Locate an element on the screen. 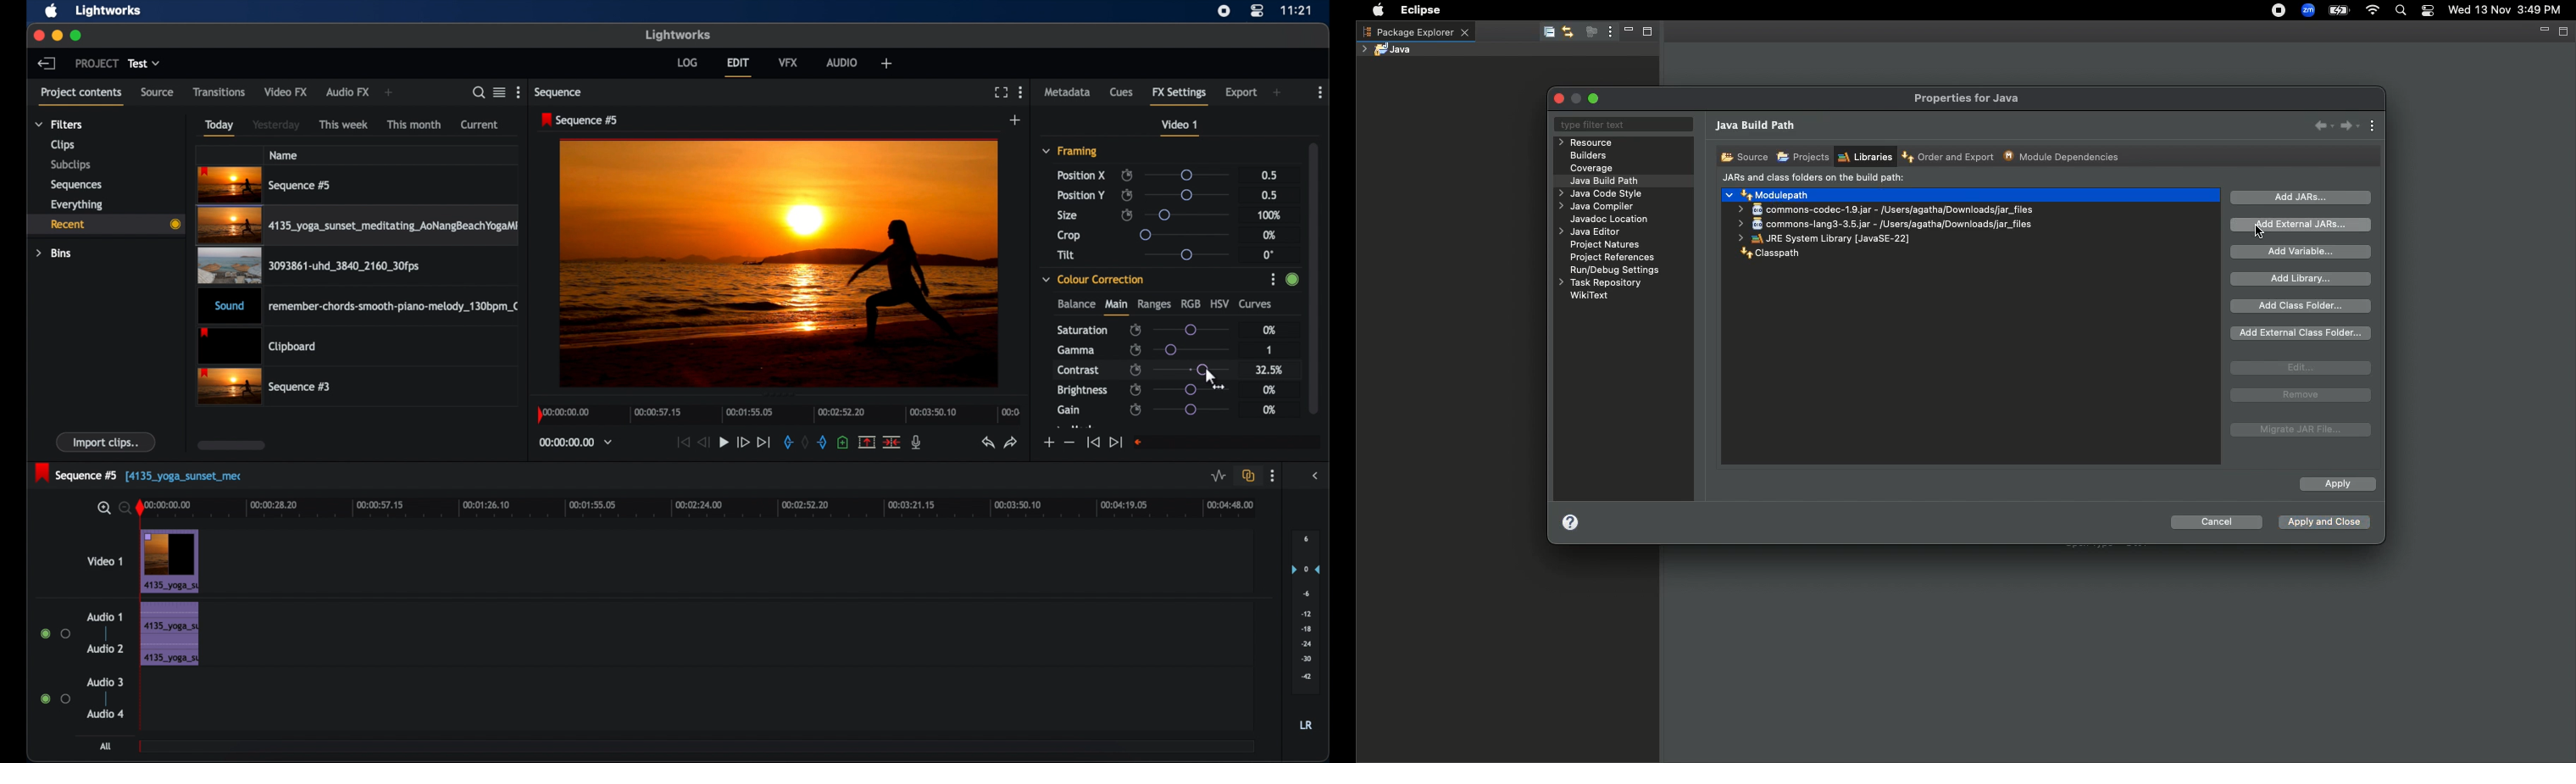 The width and height of the screenshot is (2576, 784). split is located at coordinates (893, 441).